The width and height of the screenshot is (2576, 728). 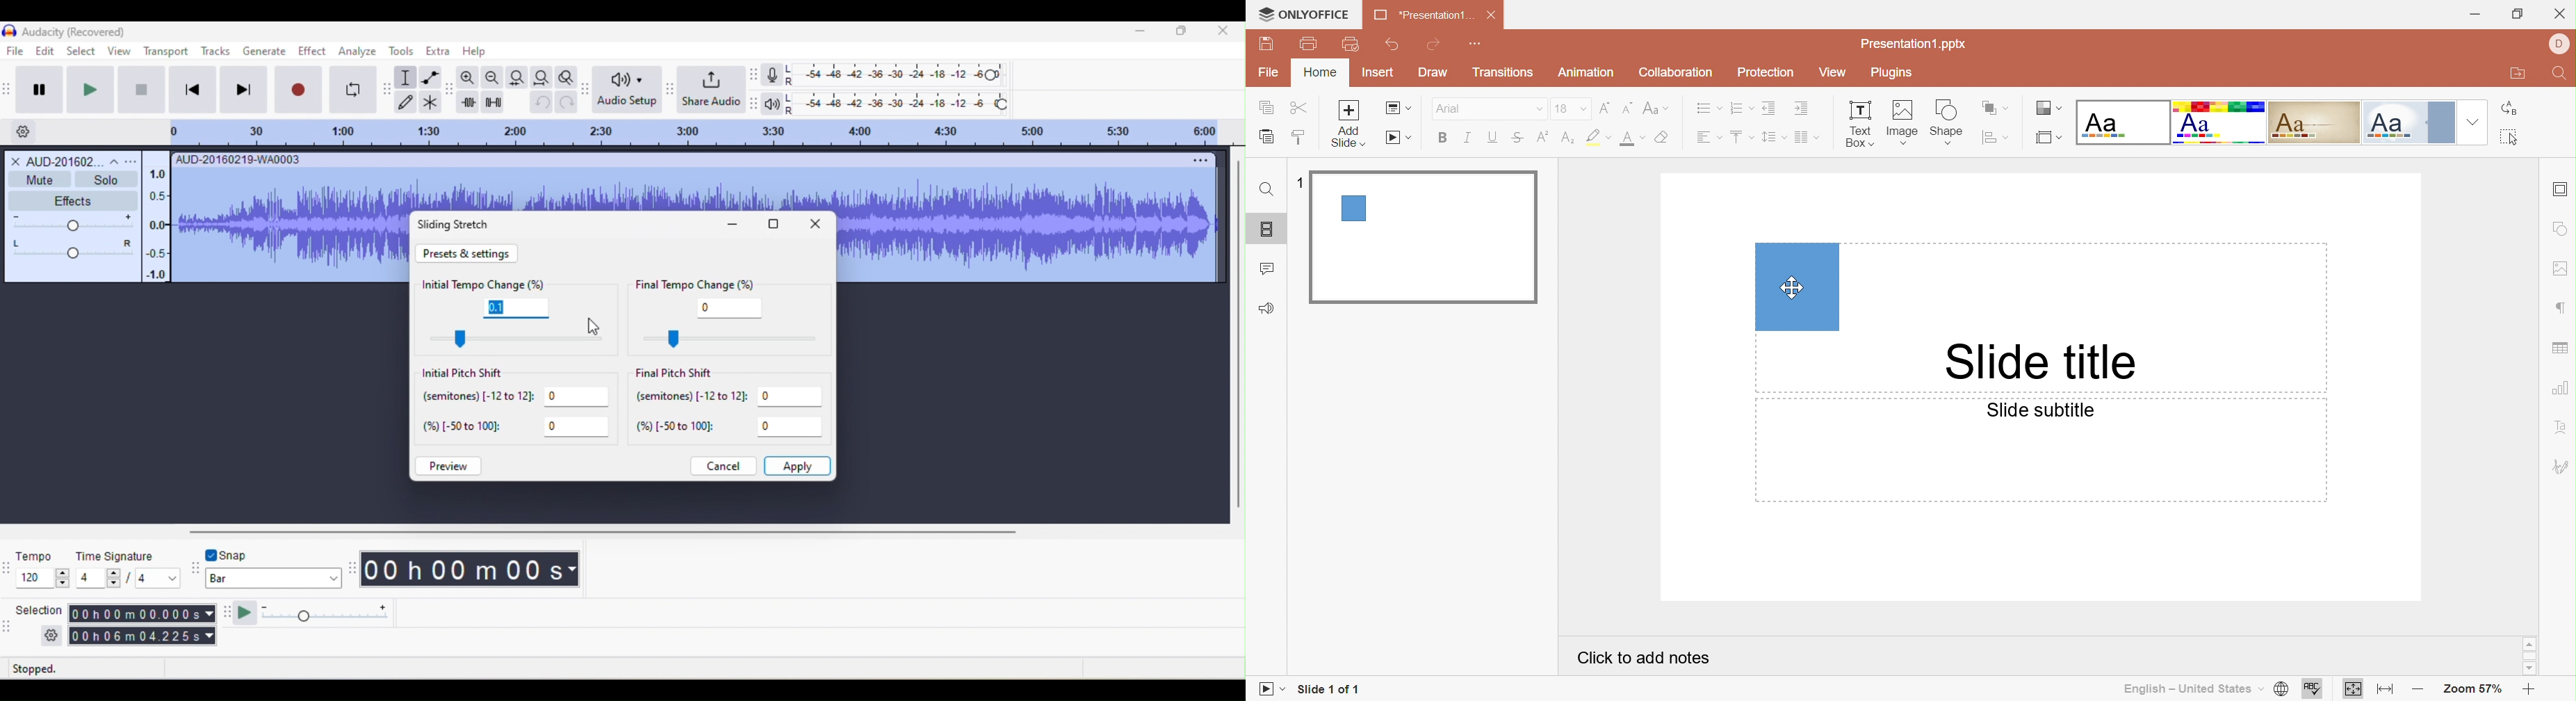 What do you see at coordinates (1654, 108) in the screenshot?
I see `Change case` at bounding box center [1654, 108].